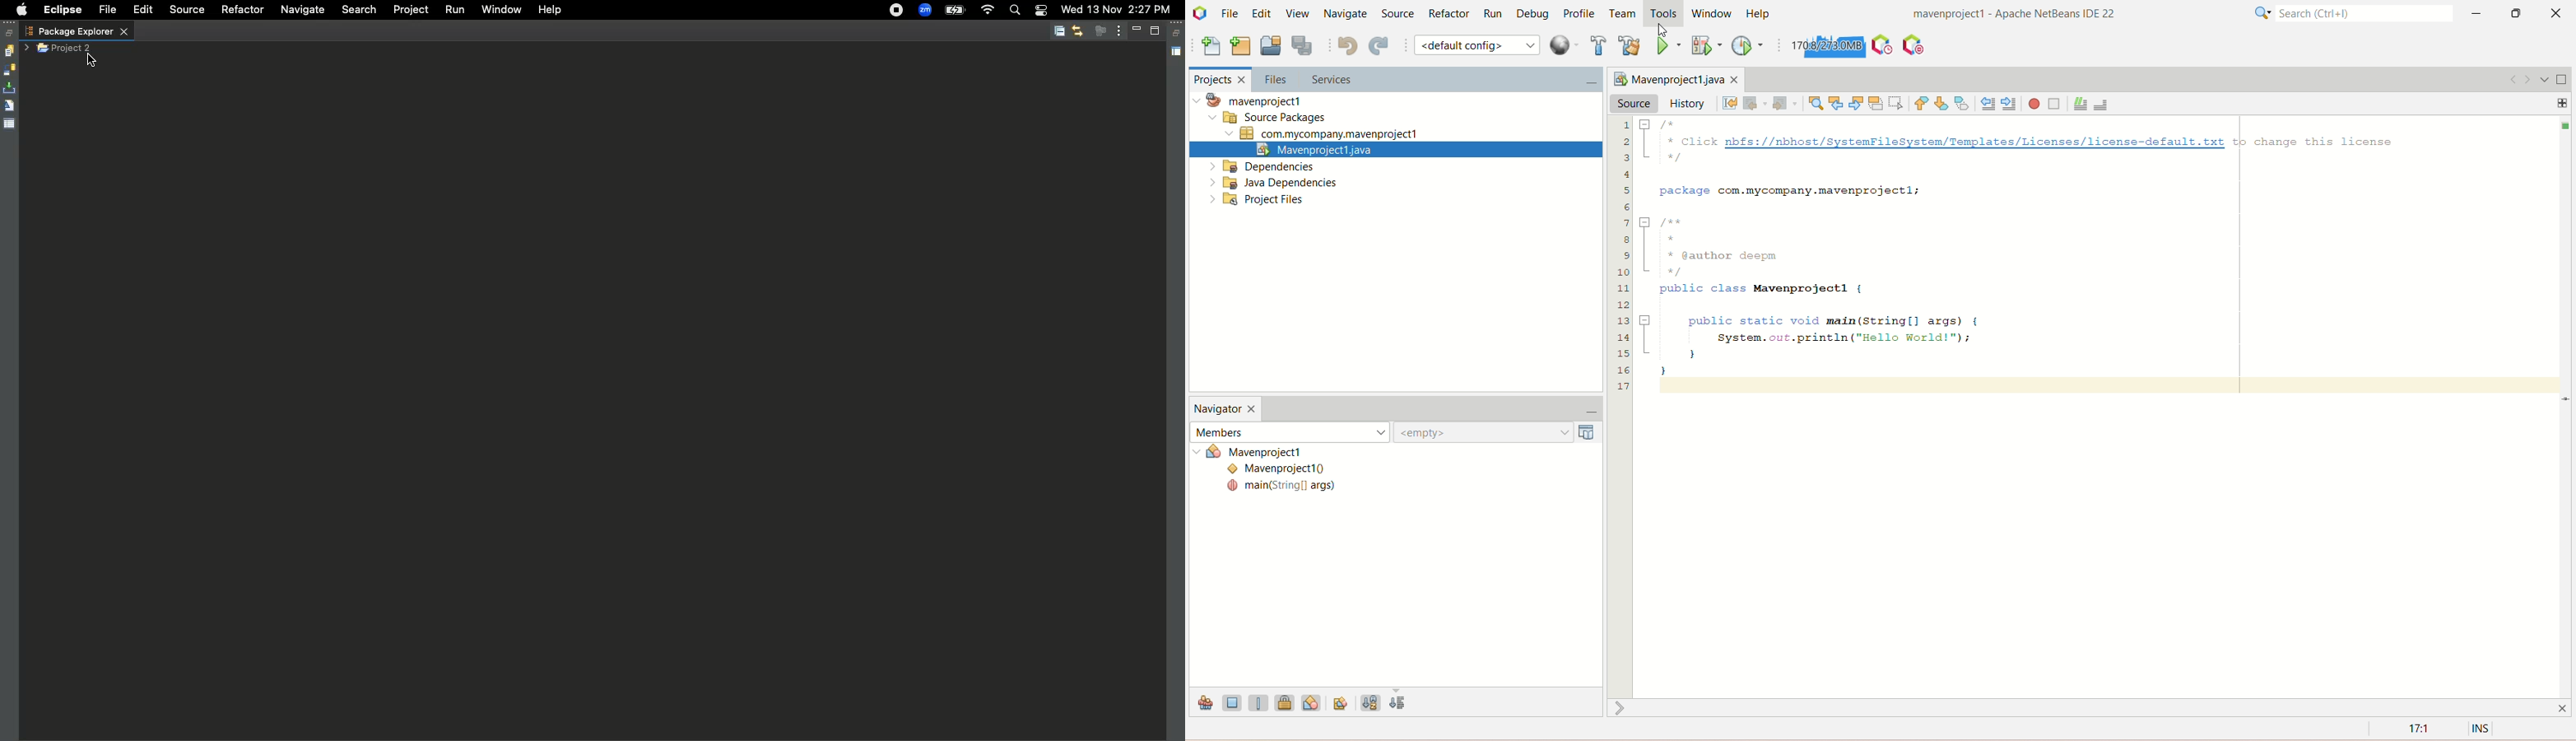  What do you see at coordinates (1059, 32) in the screenshot?
I see `Collapse all` at bounding box center [1059, 32].